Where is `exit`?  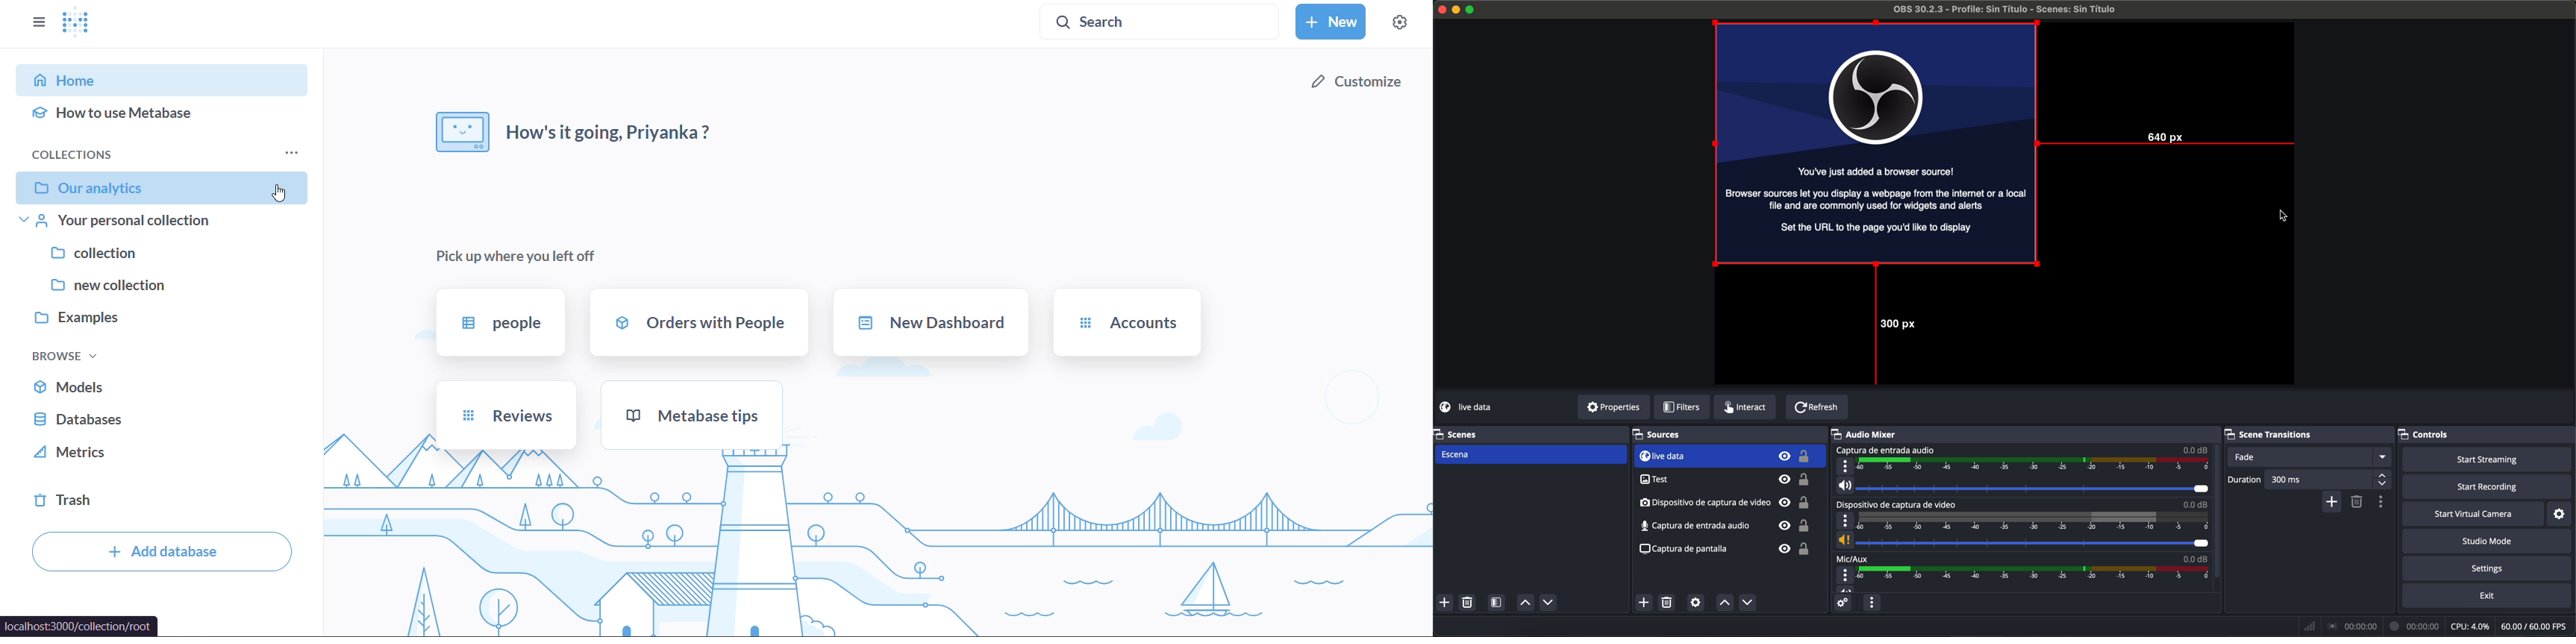 exit is located at coordinates (2490, 596).